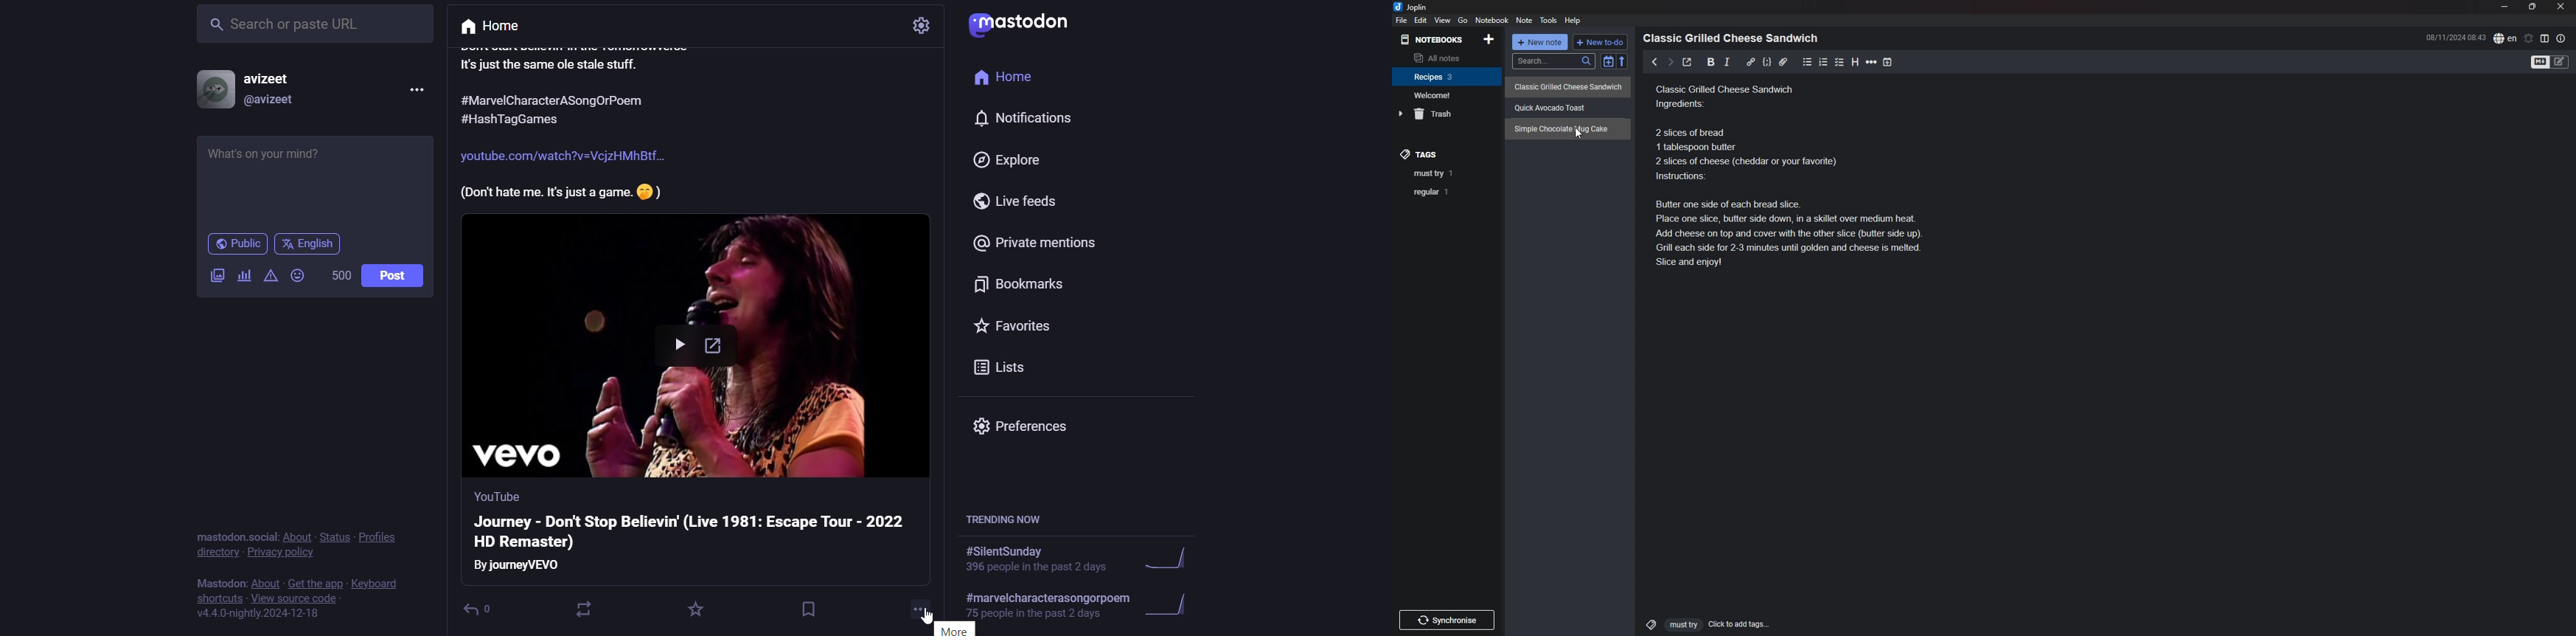 This screenshot has width=2576, height=644. Describe the element at coordinates (1490, 38) in the screenshot. I see `add notebook` at that location.